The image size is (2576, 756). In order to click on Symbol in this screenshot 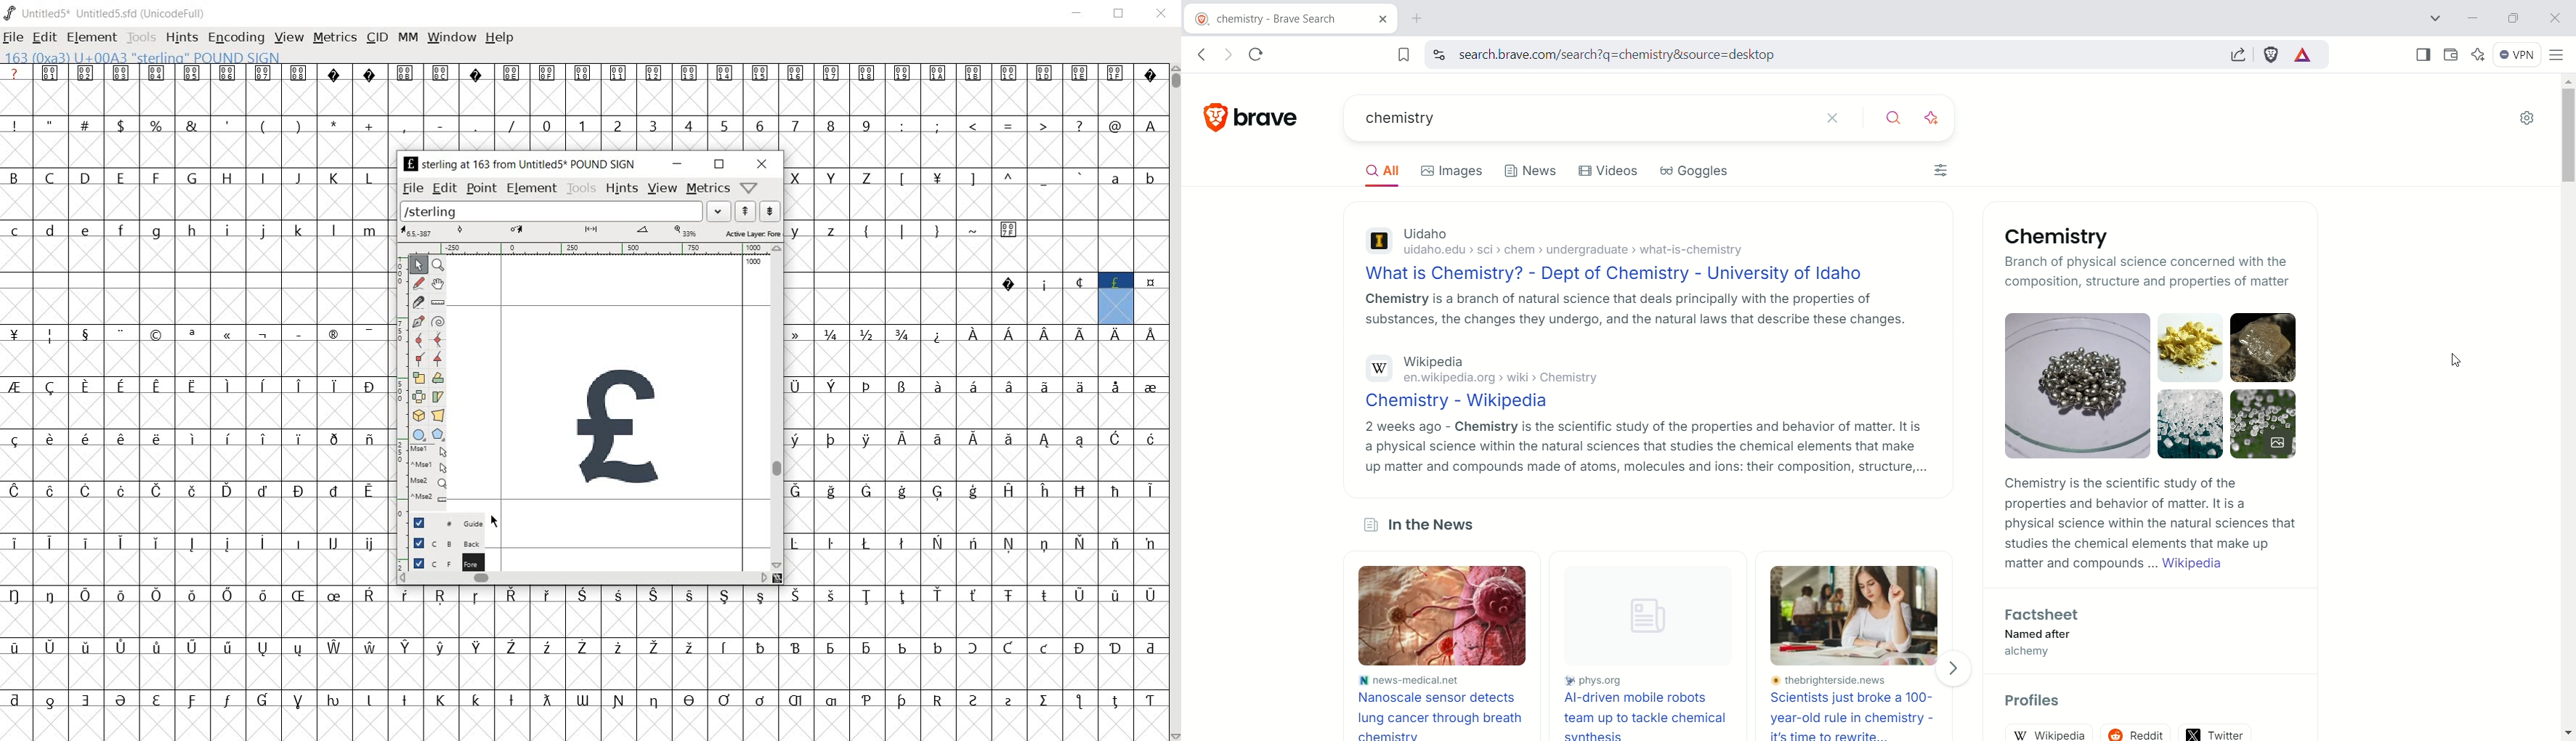, I will do `click(618, 648)`.